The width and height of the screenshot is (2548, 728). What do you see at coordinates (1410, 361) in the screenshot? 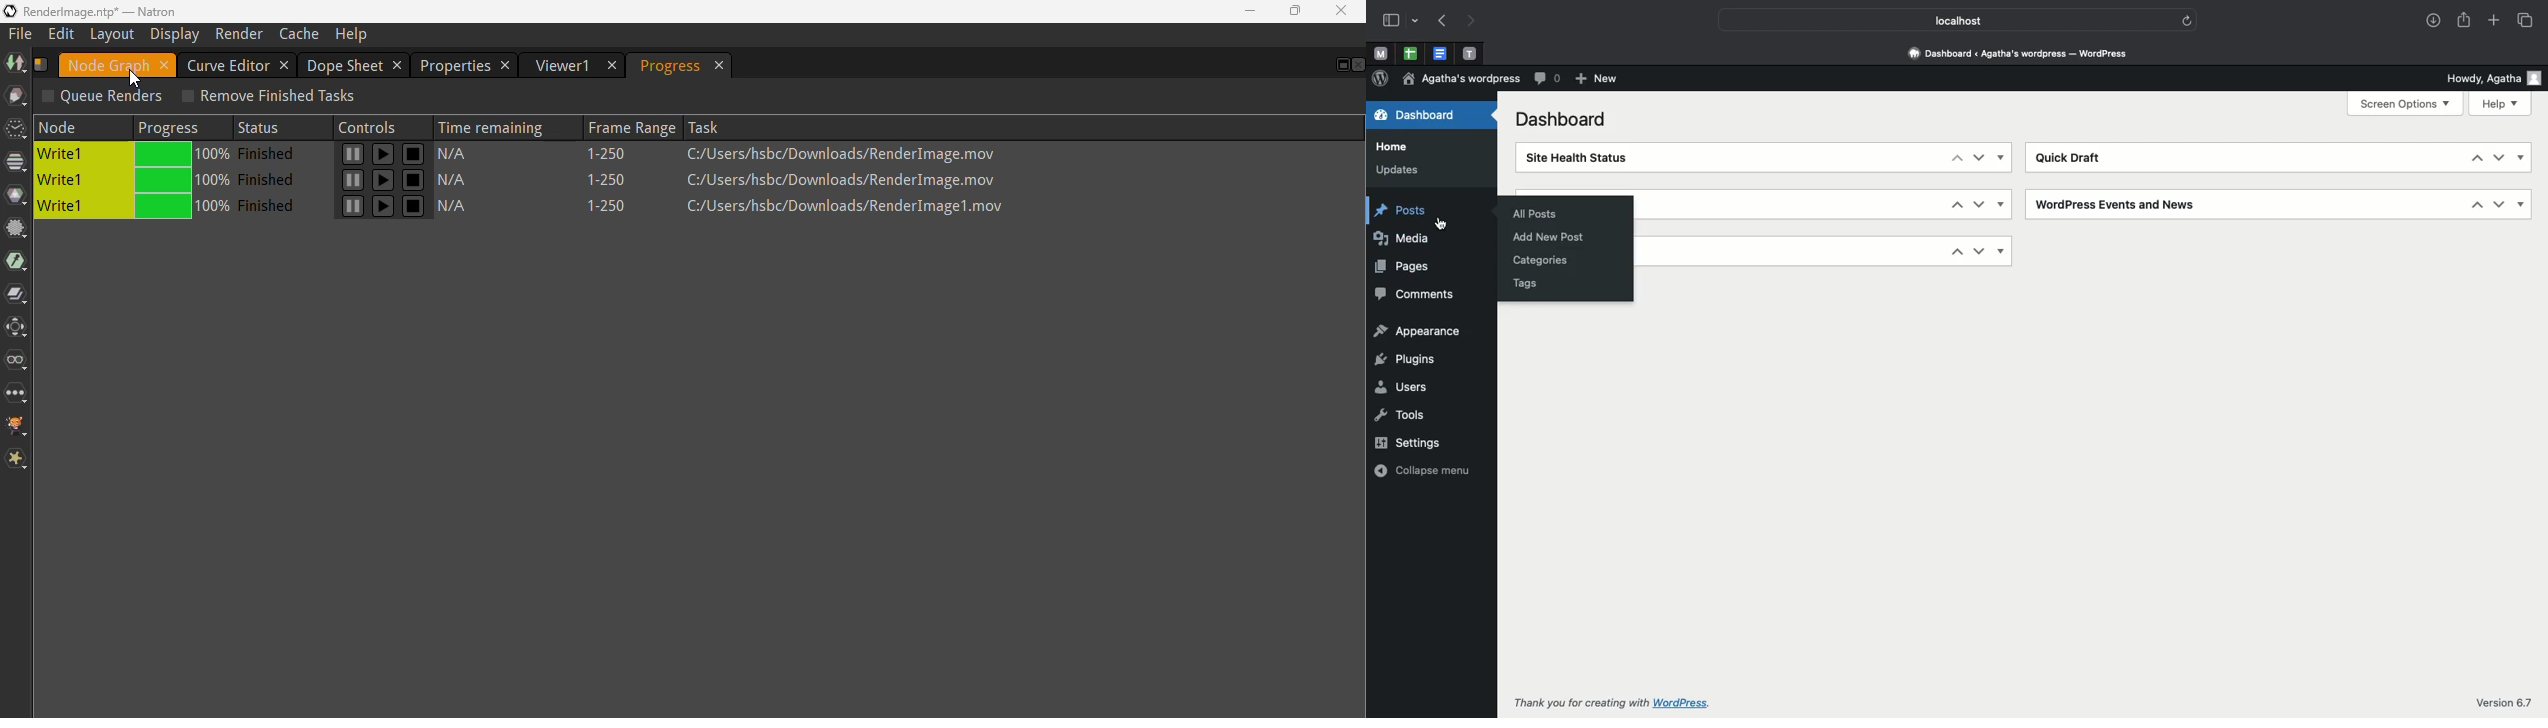
I see `Plugins` at bounding box center [1410, 361].